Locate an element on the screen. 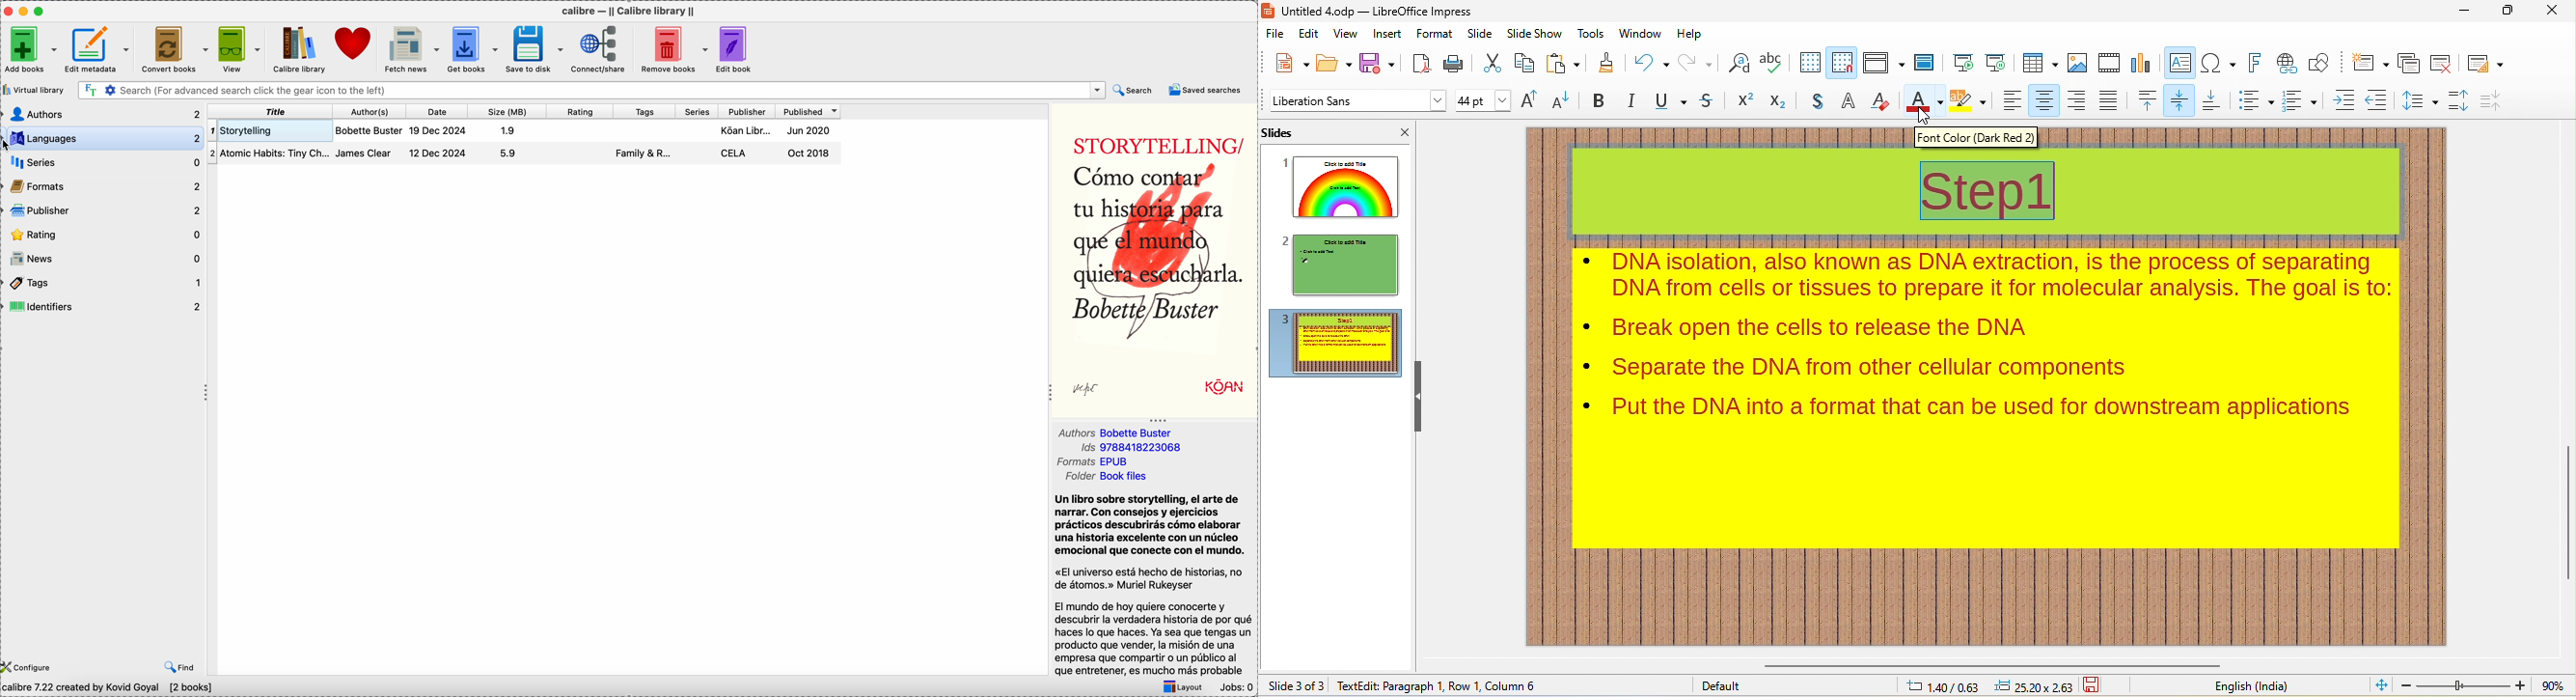 The width and height of the screenshot is (2576, 700). remove books is located at coordinates (674, 49).